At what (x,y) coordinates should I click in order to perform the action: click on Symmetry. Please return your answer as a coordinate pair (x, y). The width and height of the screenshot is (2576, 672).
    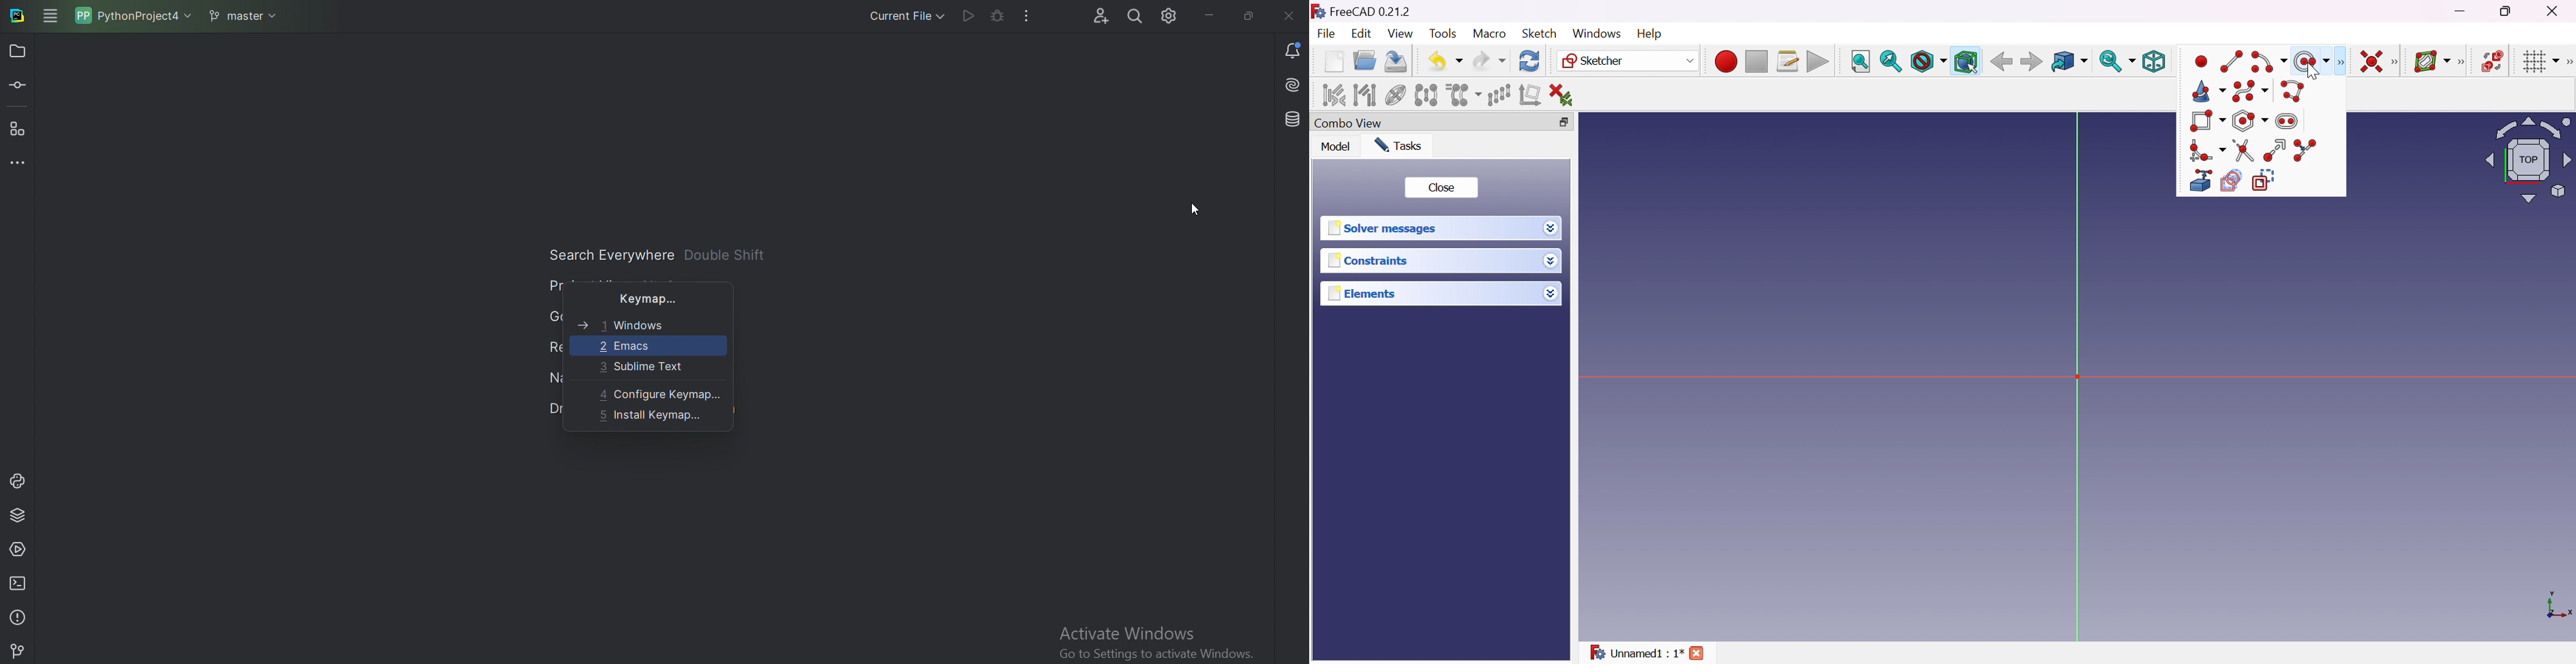
    Looking at the image, I should click on (1427, 94).